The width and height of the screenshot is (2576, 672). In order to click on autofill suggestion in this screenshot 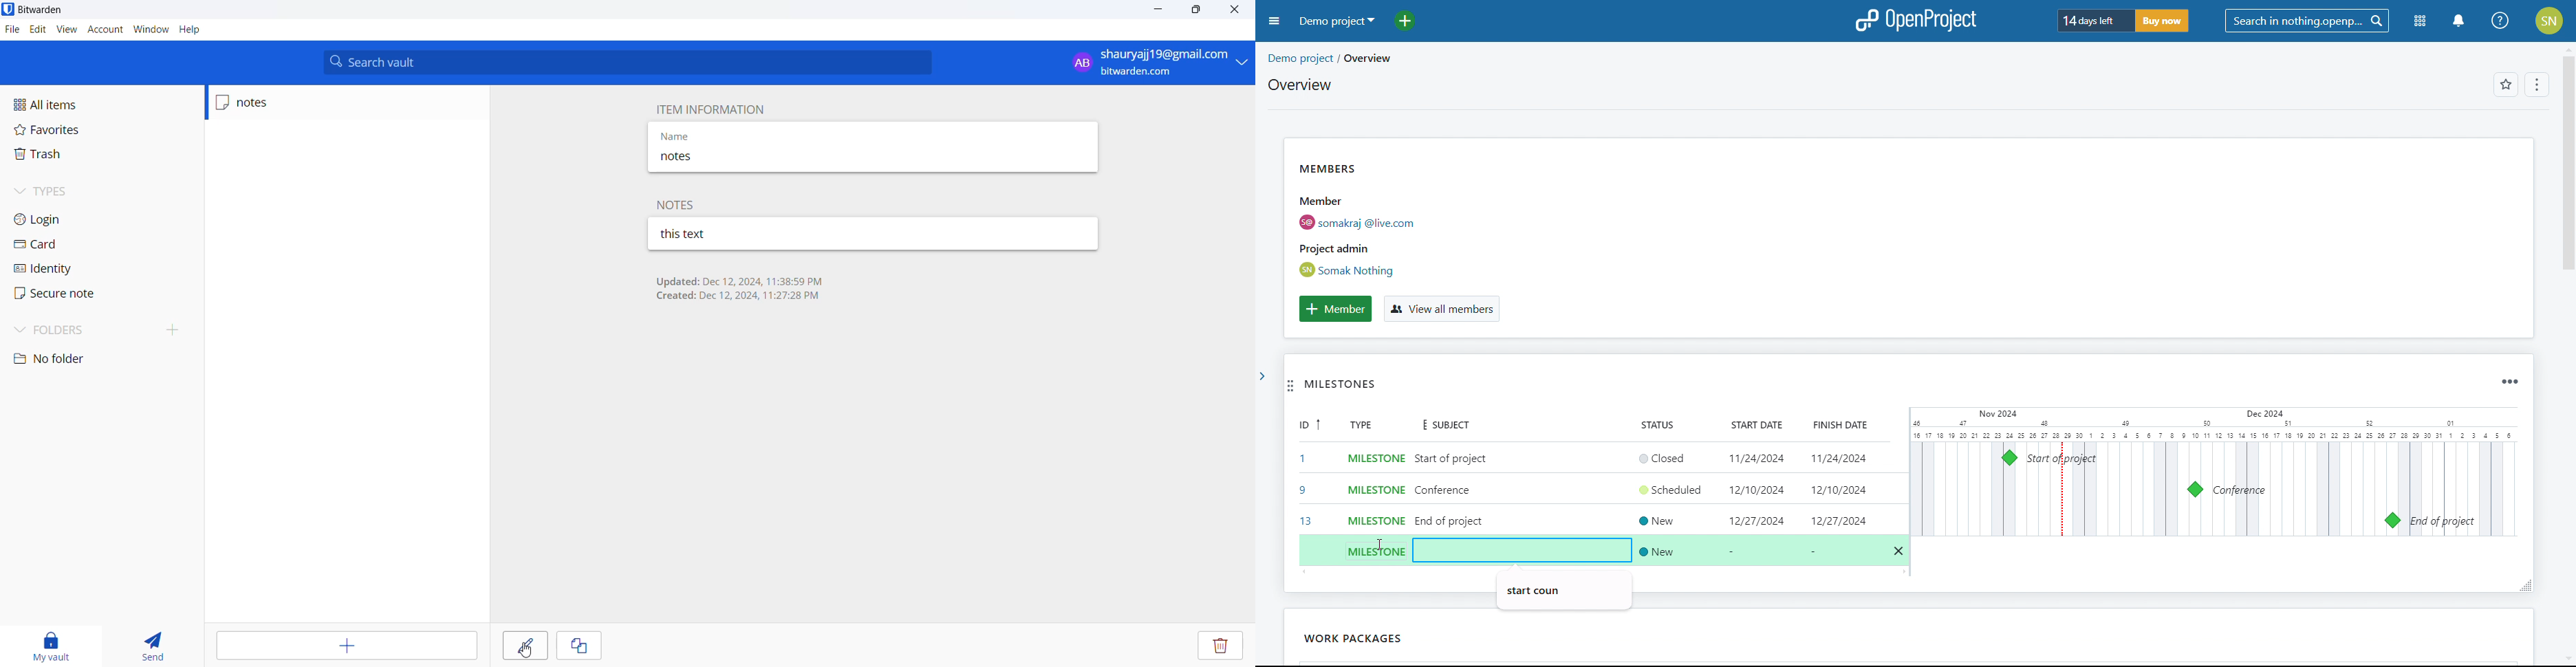, I will do `click(1563, 589)`.